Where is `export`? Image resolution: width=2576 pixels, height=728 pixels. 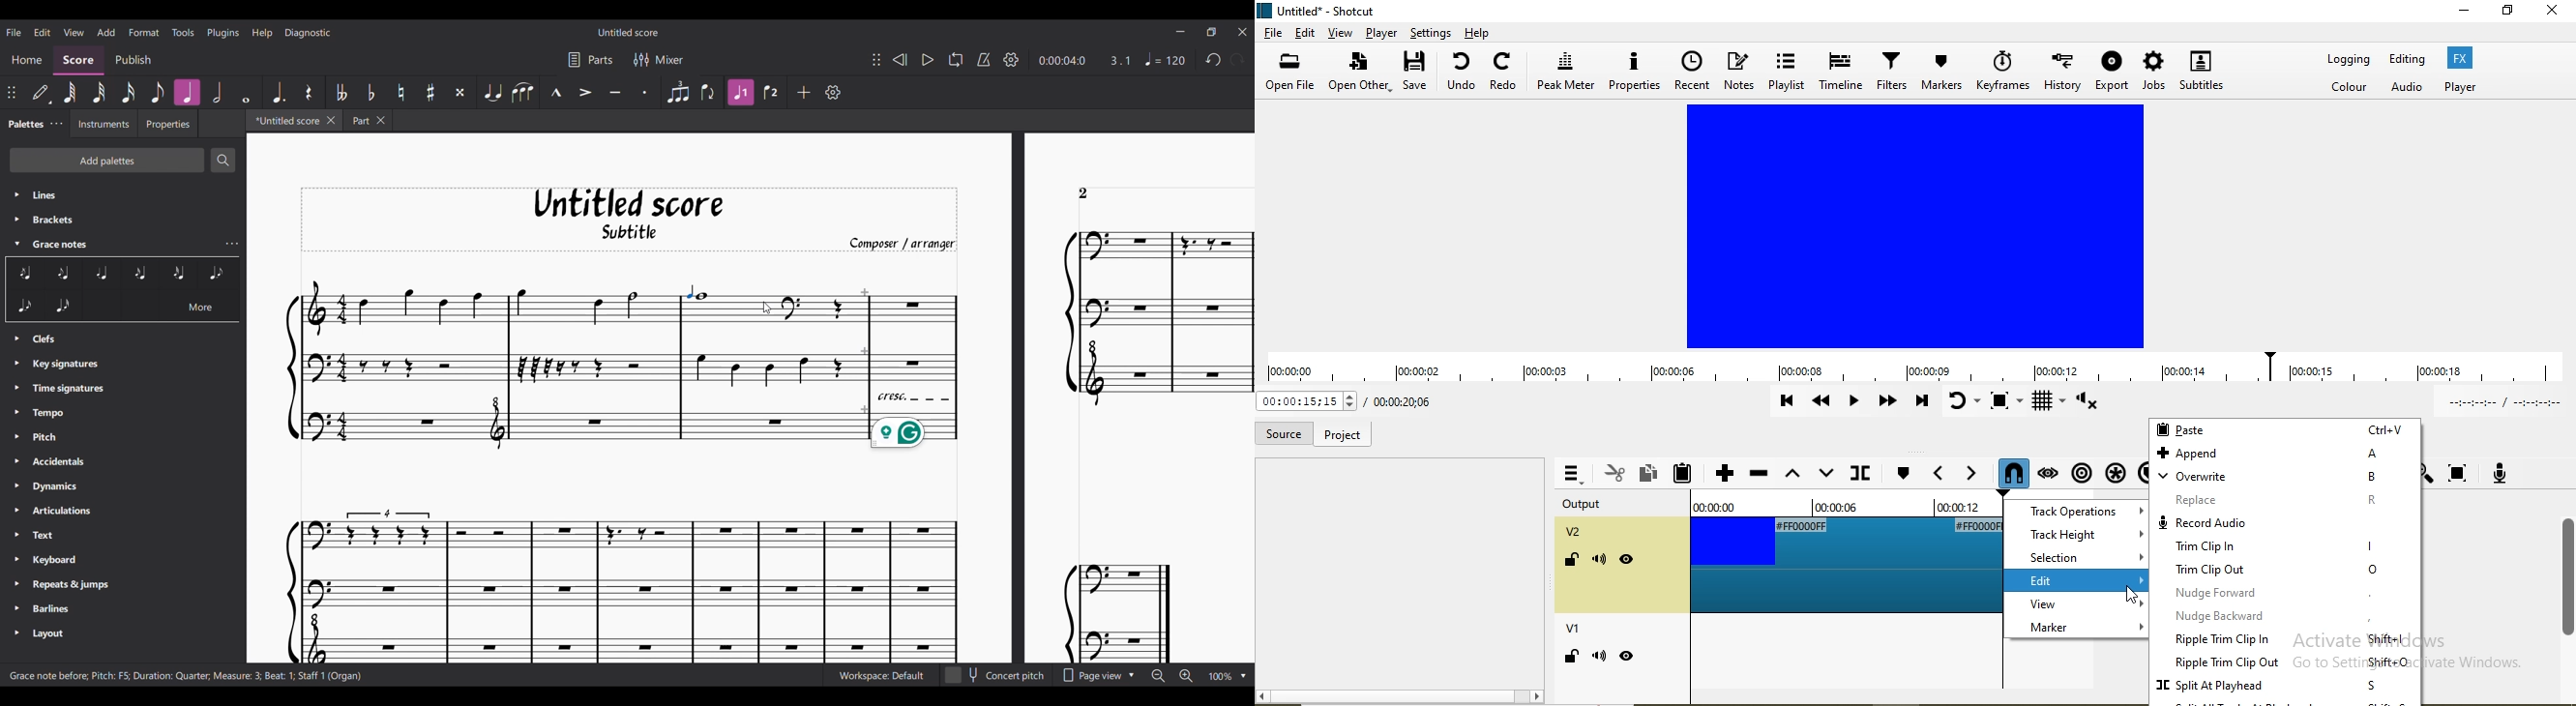 export is located at coordinates (2113, 71).